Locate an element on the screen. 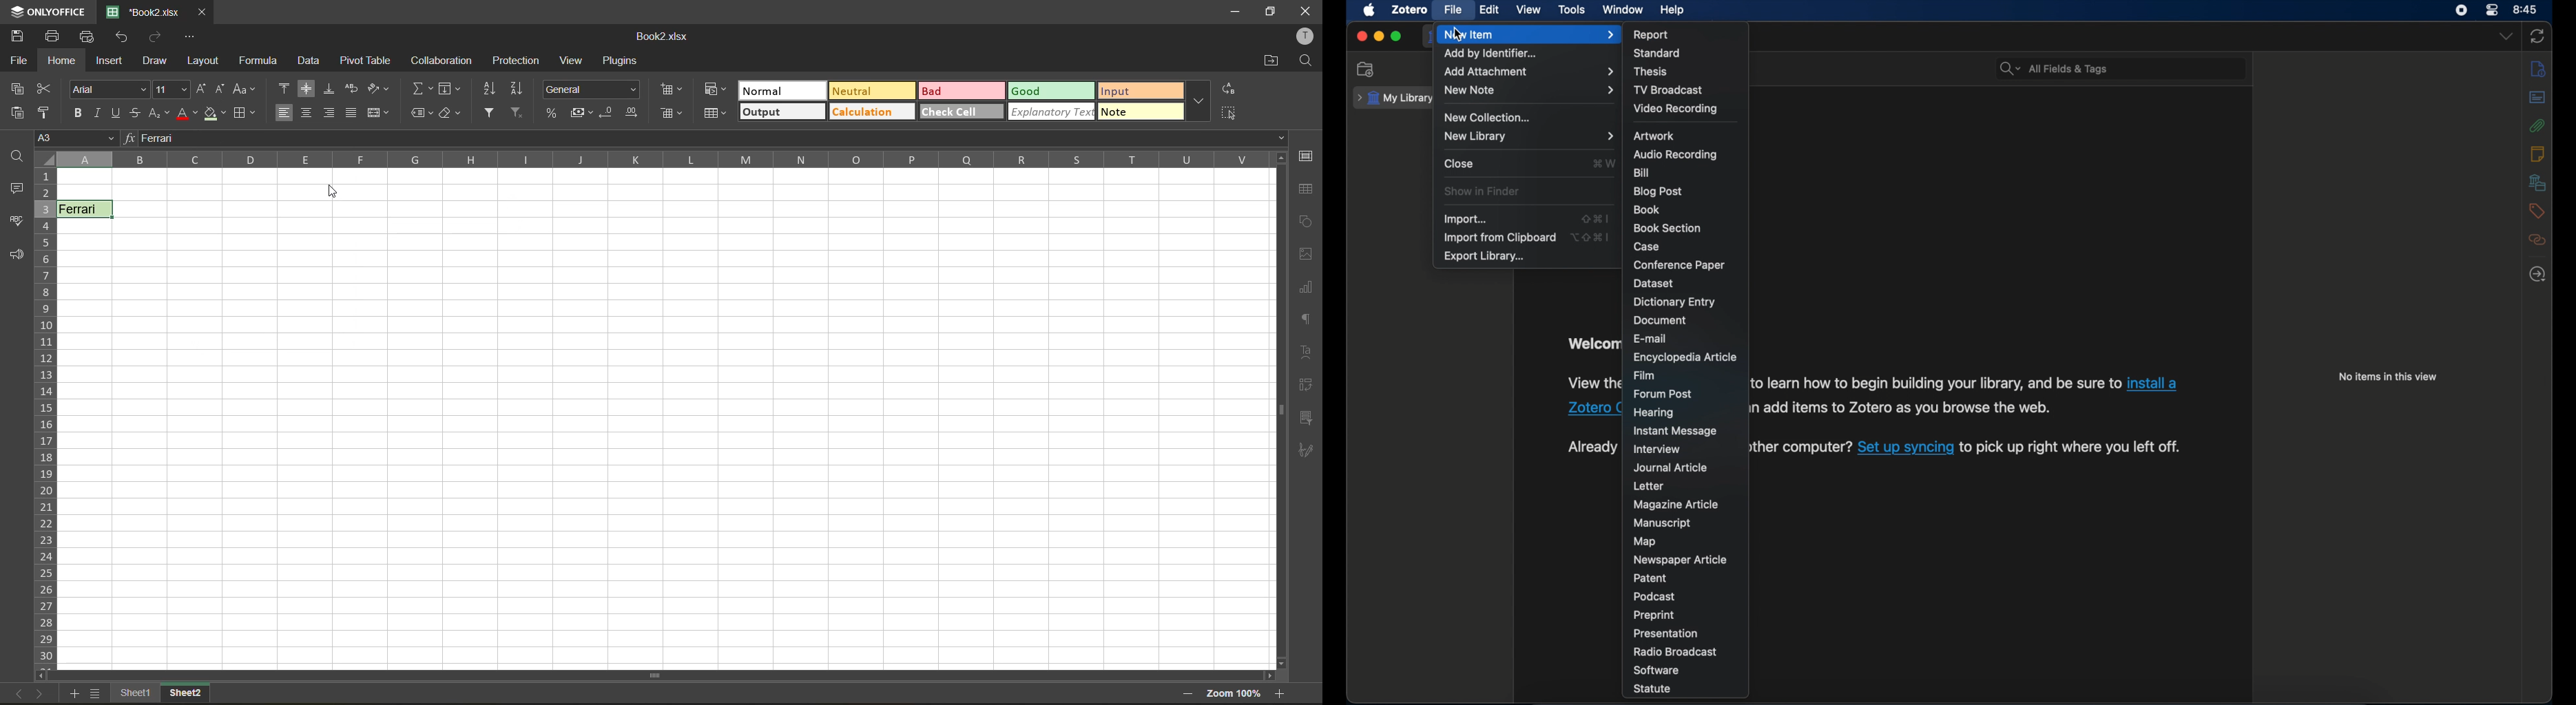 This screenshot has width=2576, height=728. hearing is located at coordinates (1654, 412).